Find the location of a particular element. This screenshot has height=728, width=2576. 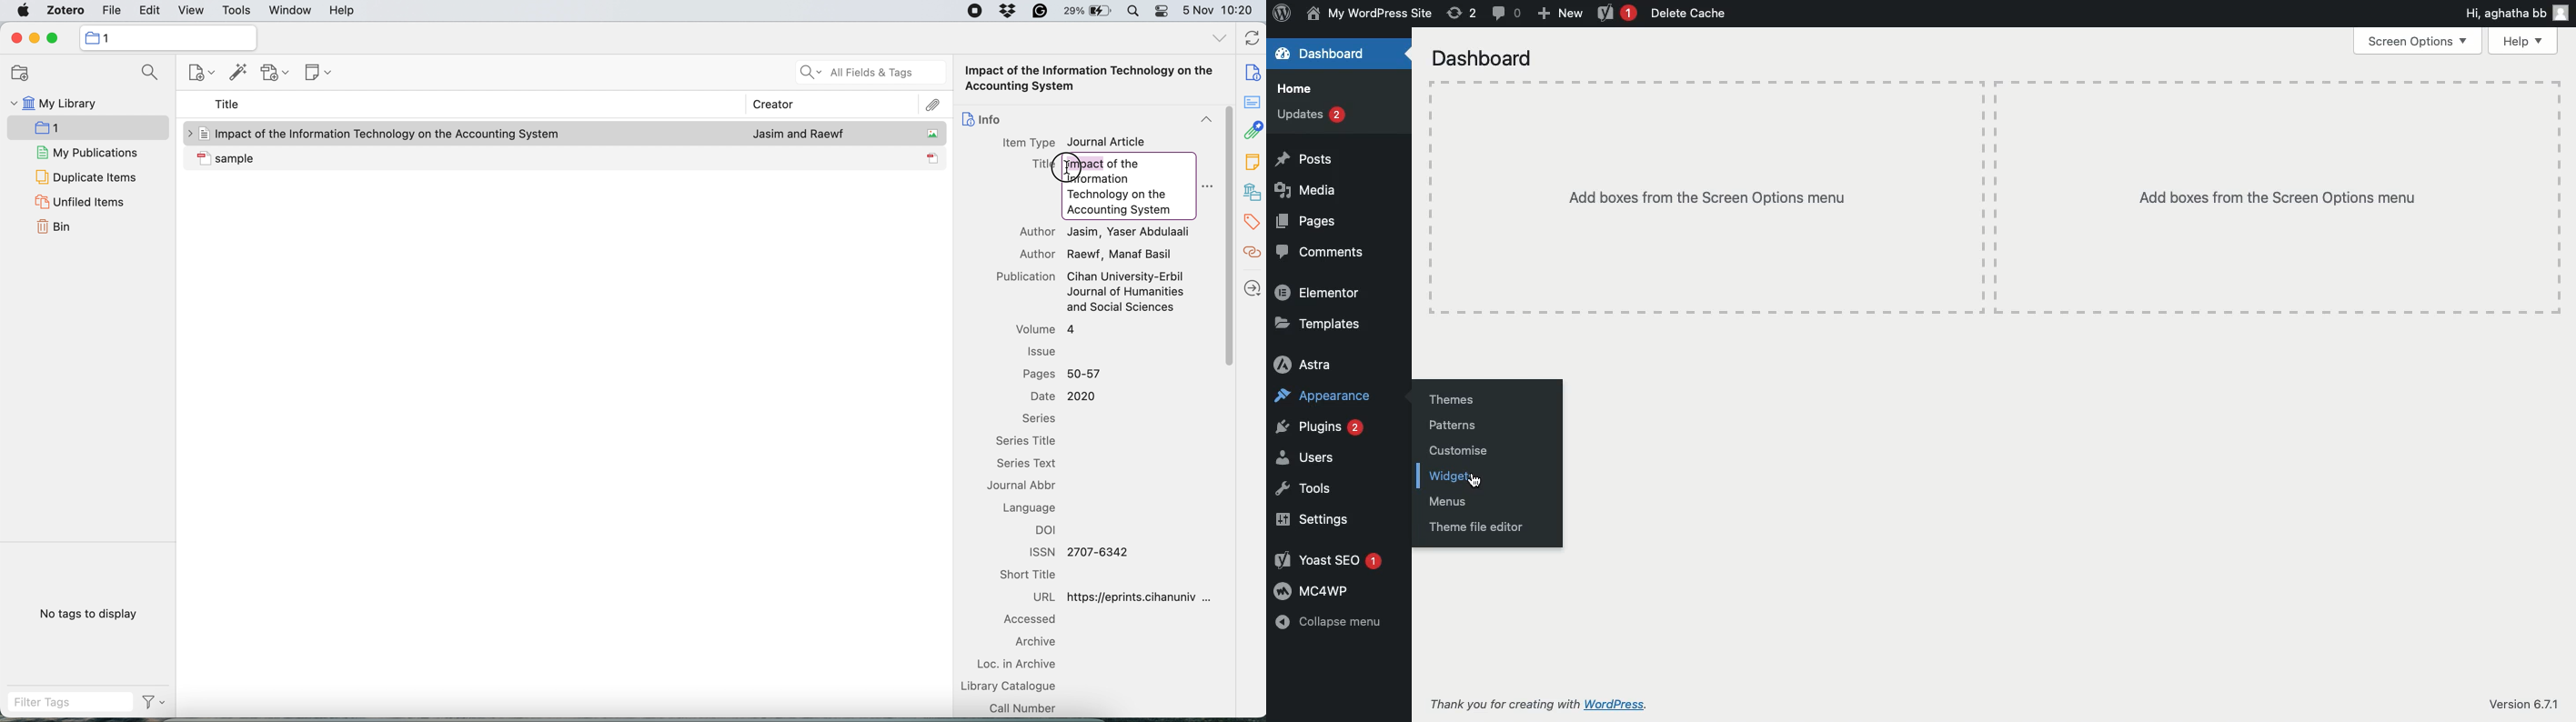

Pages is located at coordinates (1307, 222).